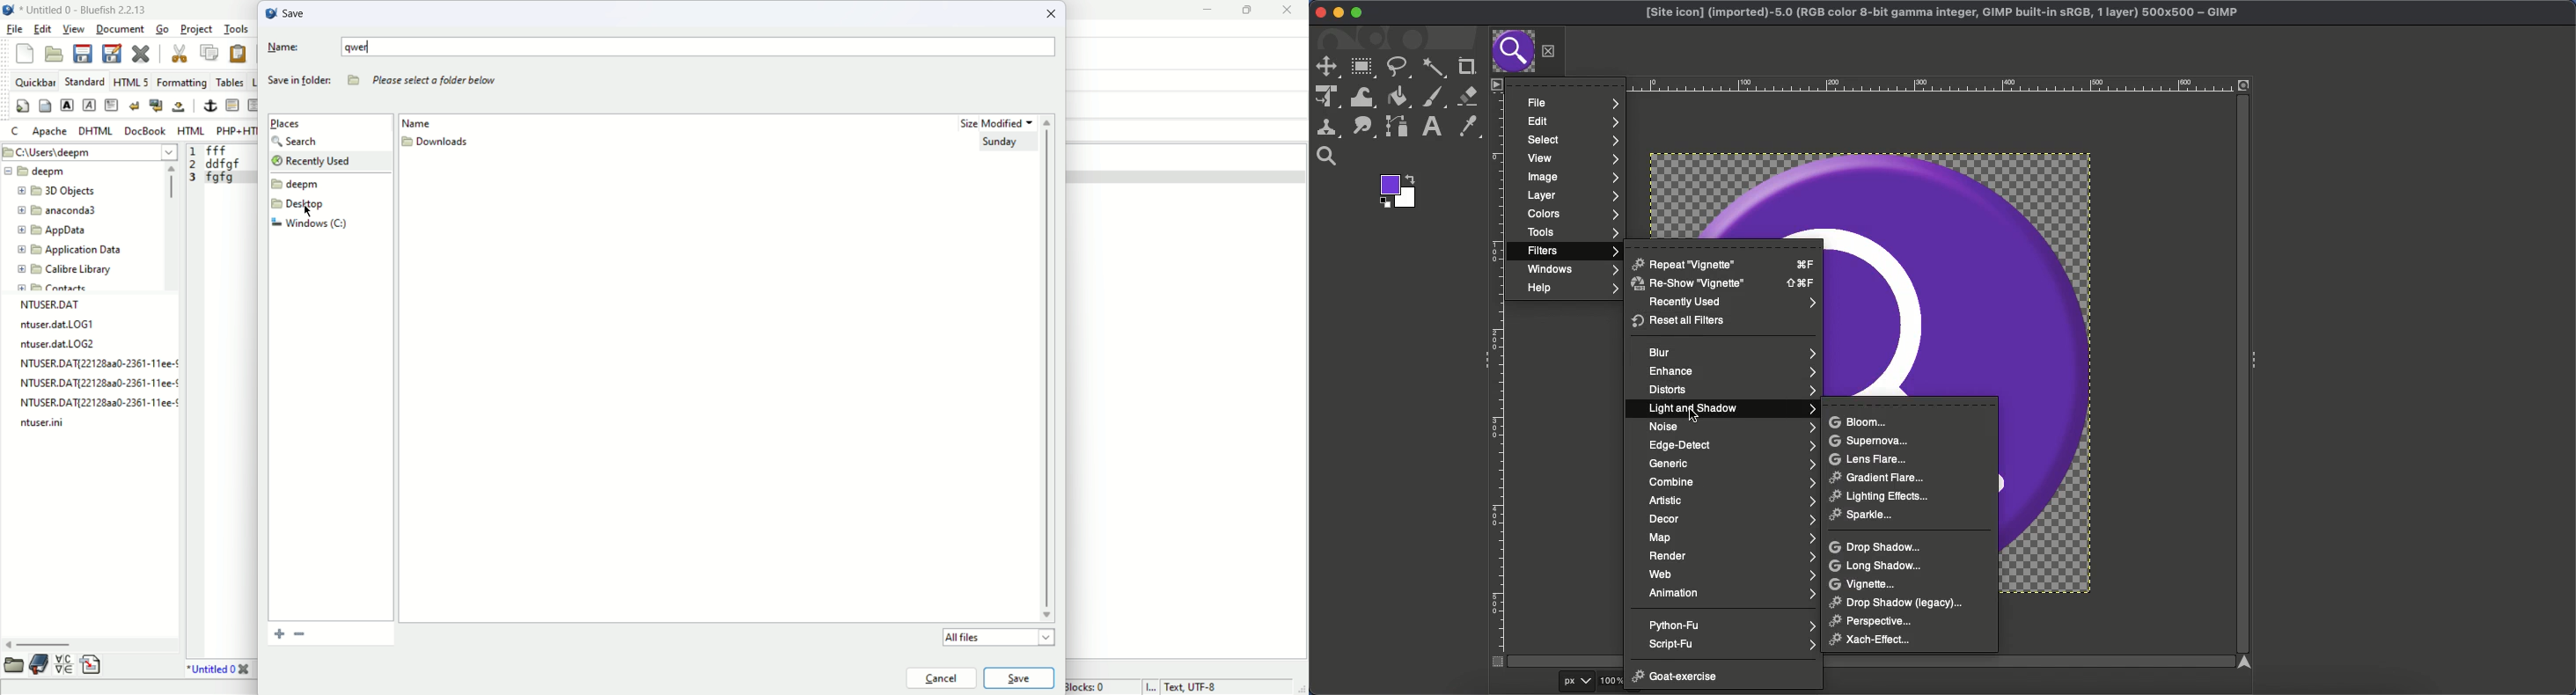 The image size is (2576, 700). Describe the element at coordinates (90, 151) in the screenshot. I see `C:\Users\deepm` at that location.